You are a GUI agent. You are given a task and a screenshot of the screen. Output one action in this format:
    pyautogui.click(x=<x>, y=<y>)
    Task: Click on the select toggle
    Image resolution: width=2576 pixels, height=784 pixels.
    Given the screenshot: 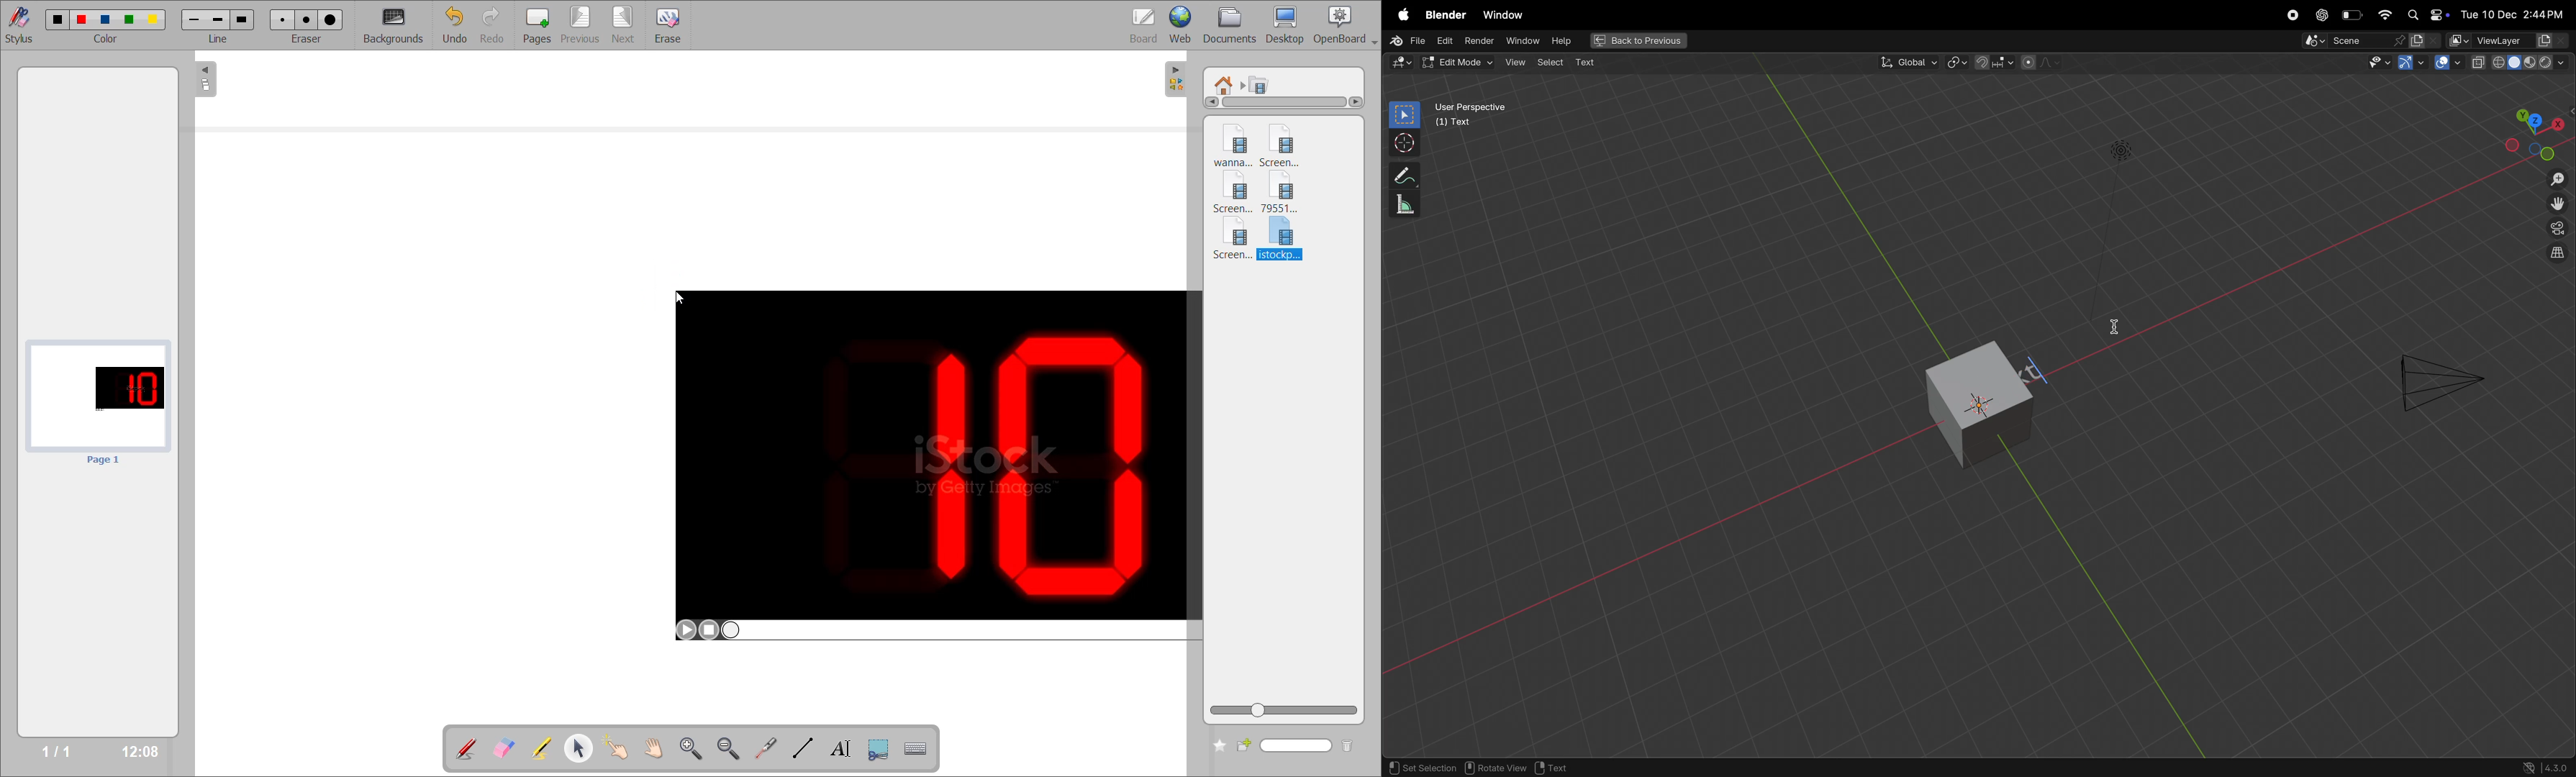 What is the action you would take?
    pyautogui.click(x=1421, y=768)
    